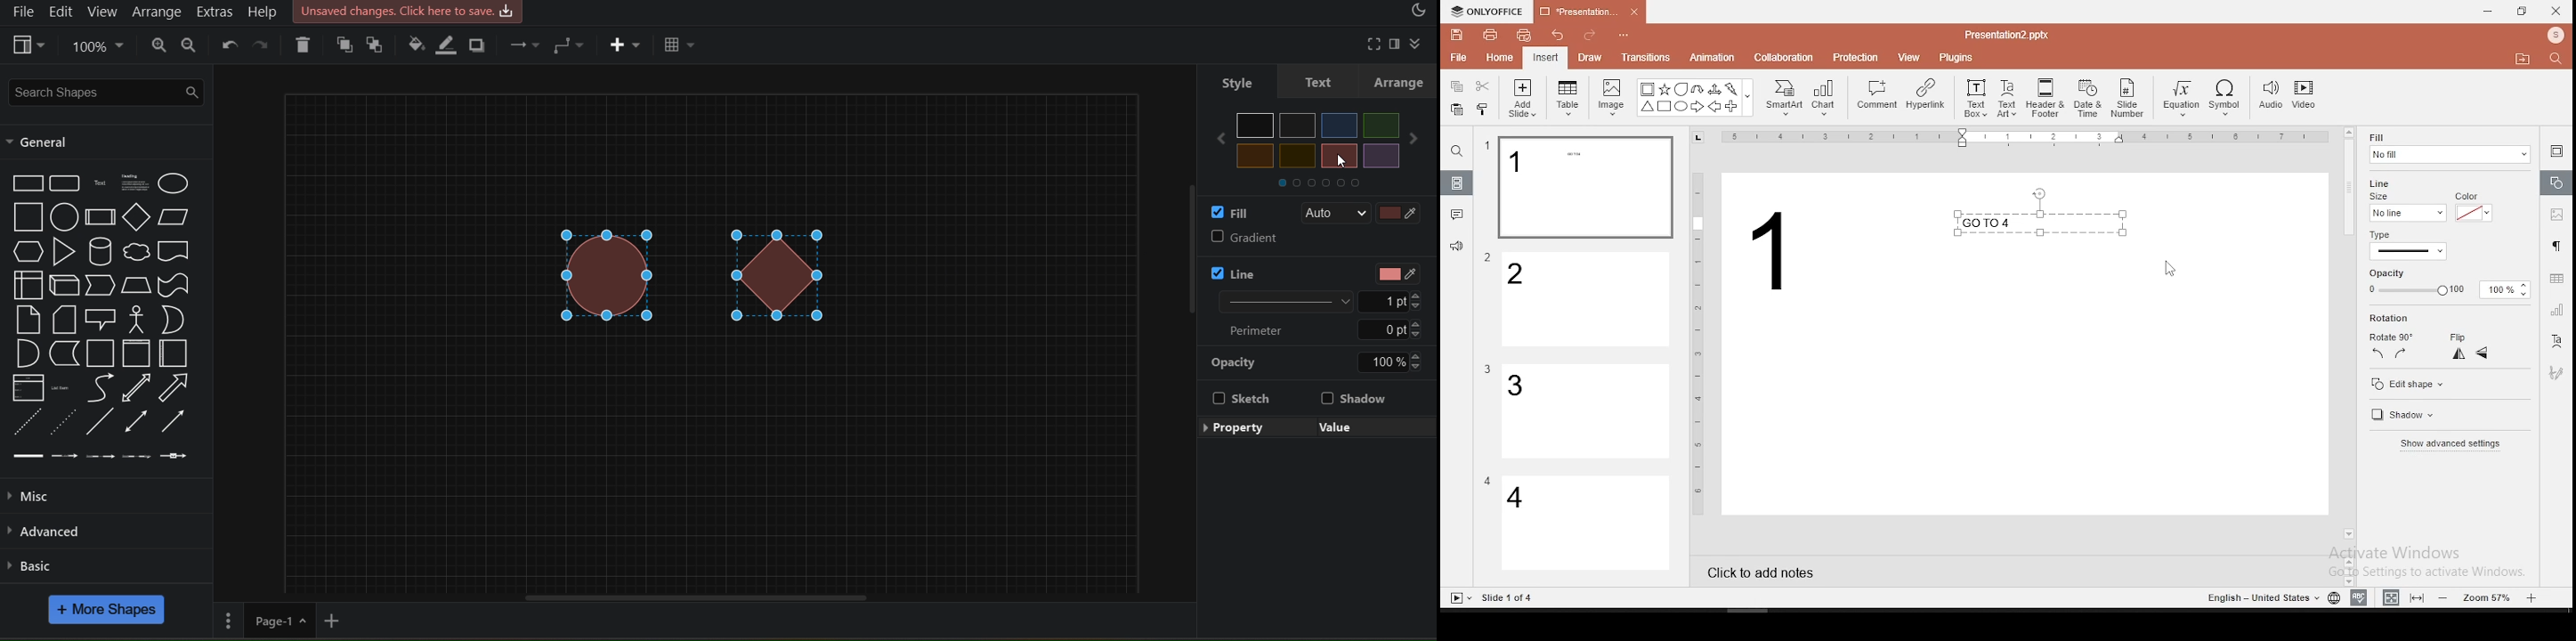 The width and height of the screenshot is (2576, 644). I want to click on clone formatting, so click(1483, 109).